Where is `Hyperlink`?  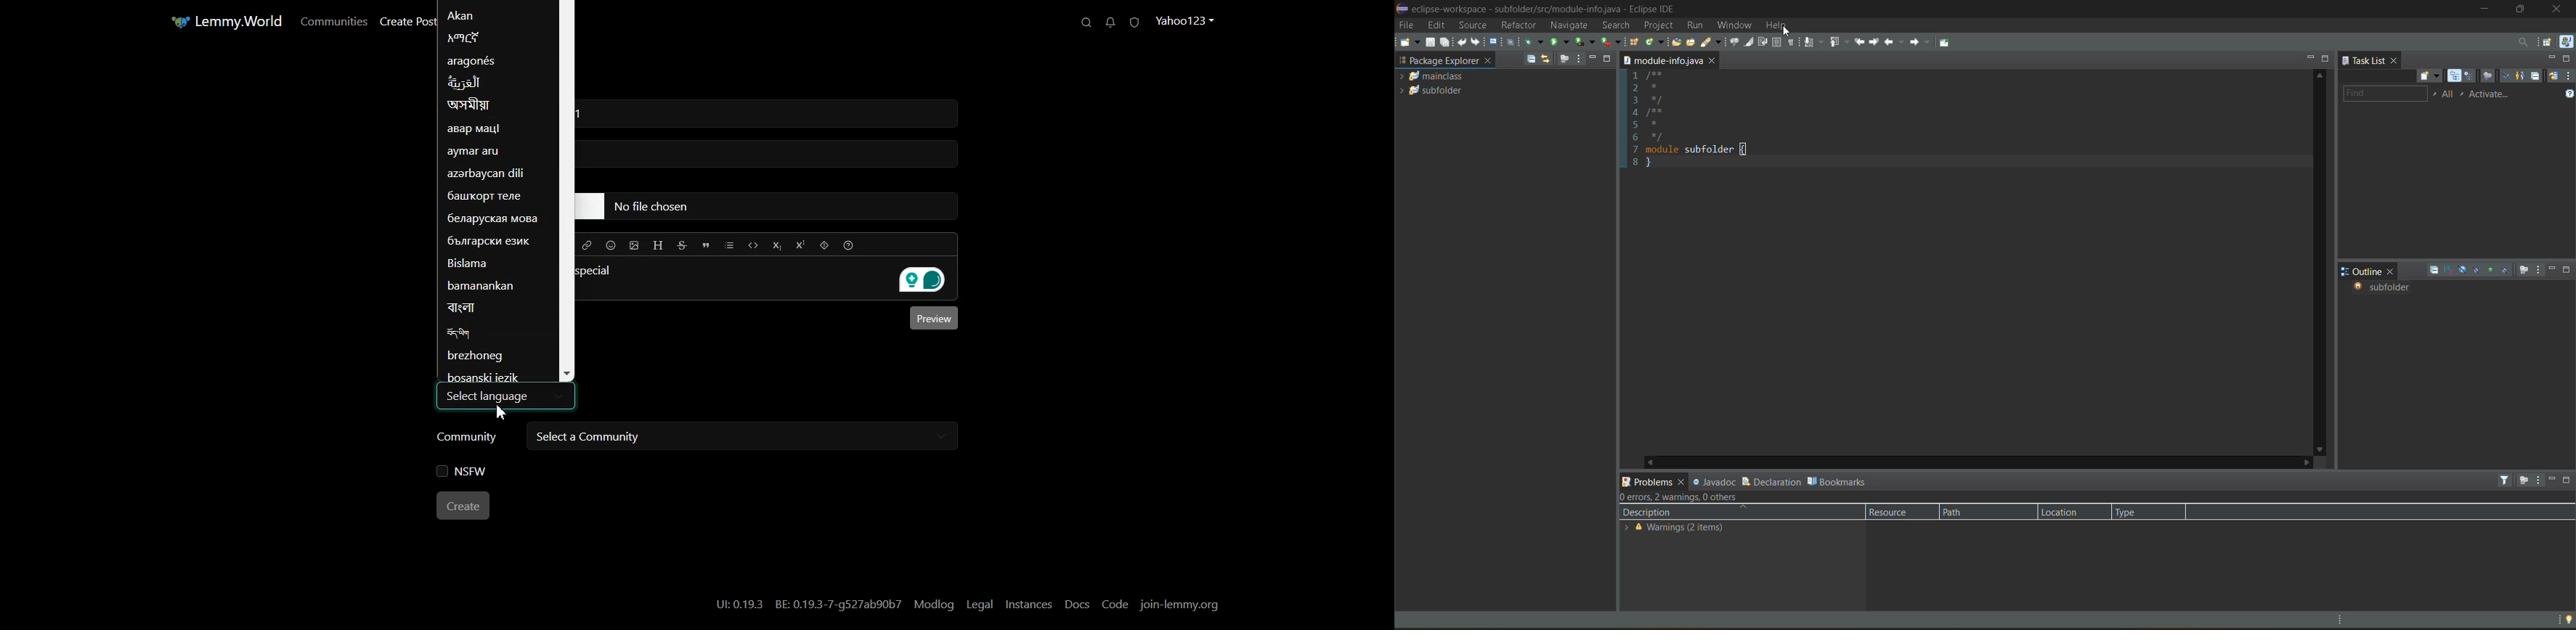
Hyperlink is located at coordinates (588, 245).